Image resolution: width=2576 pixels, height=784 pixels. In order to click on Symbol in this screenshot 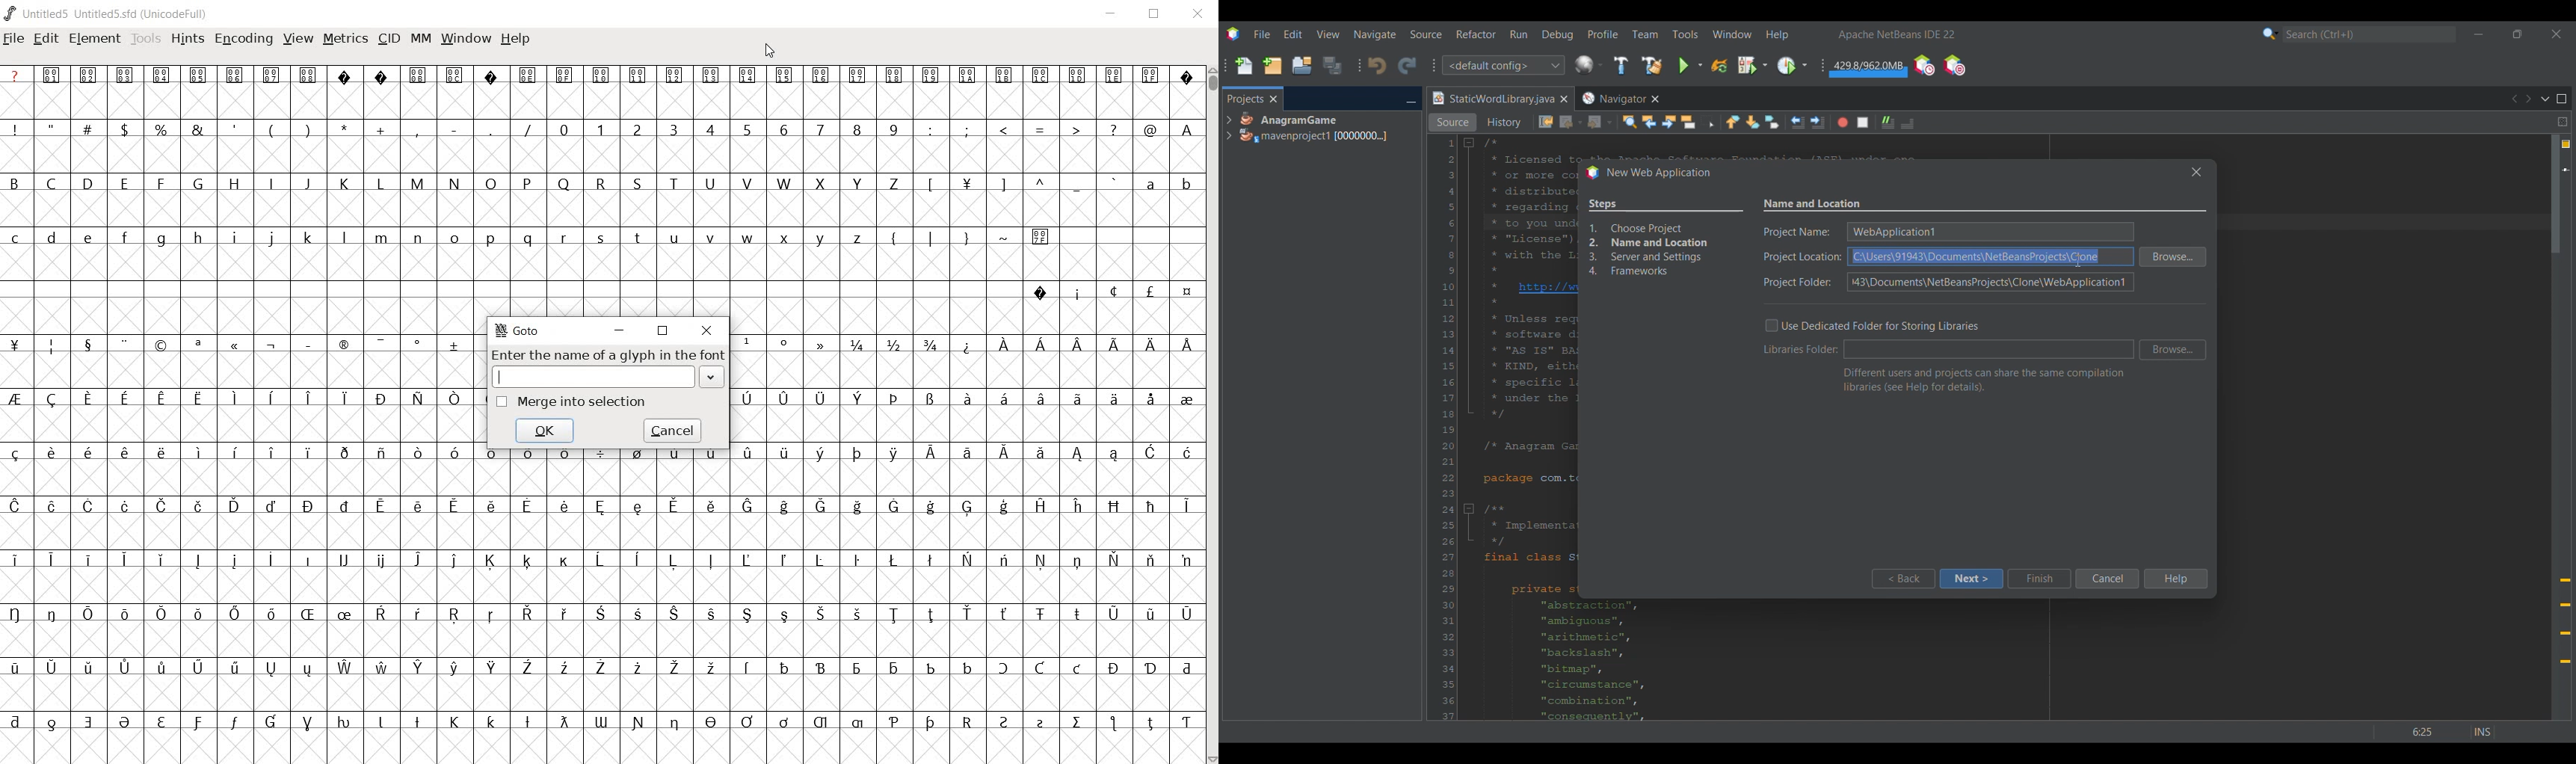, I will do `click(1038, 399)`.